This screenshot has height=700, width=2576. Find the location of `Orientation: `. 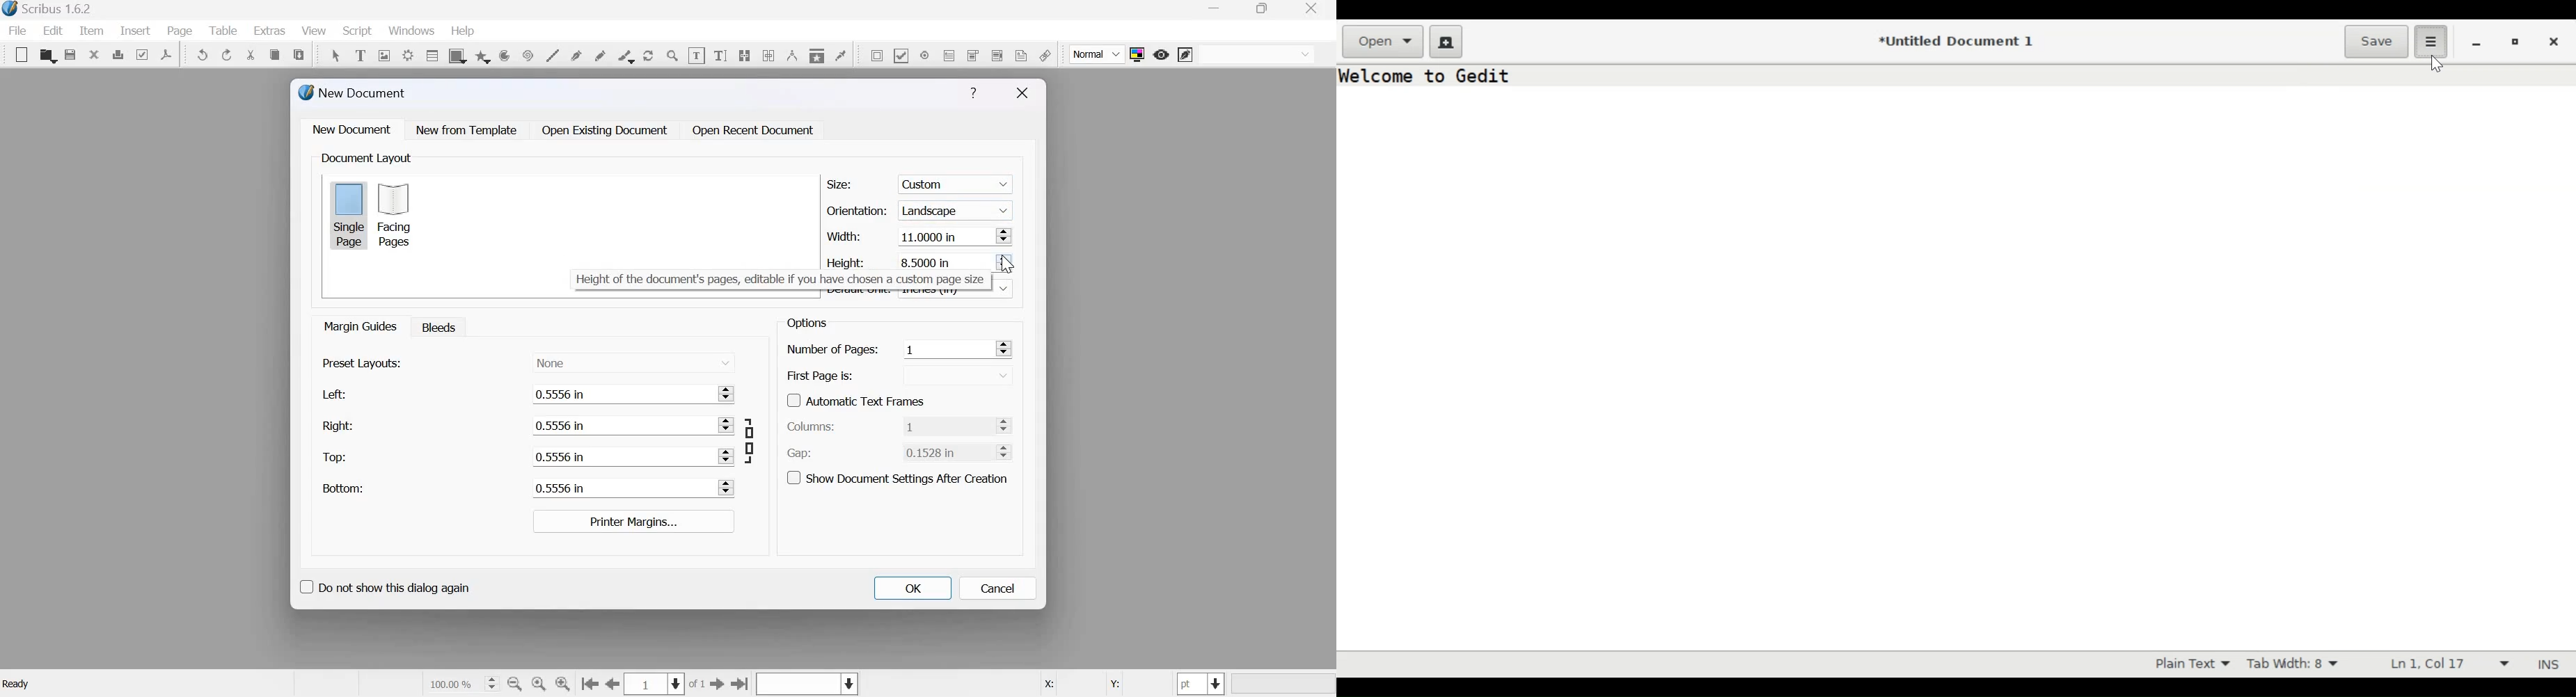

Orientation:  is located at coordinates (857, 209).